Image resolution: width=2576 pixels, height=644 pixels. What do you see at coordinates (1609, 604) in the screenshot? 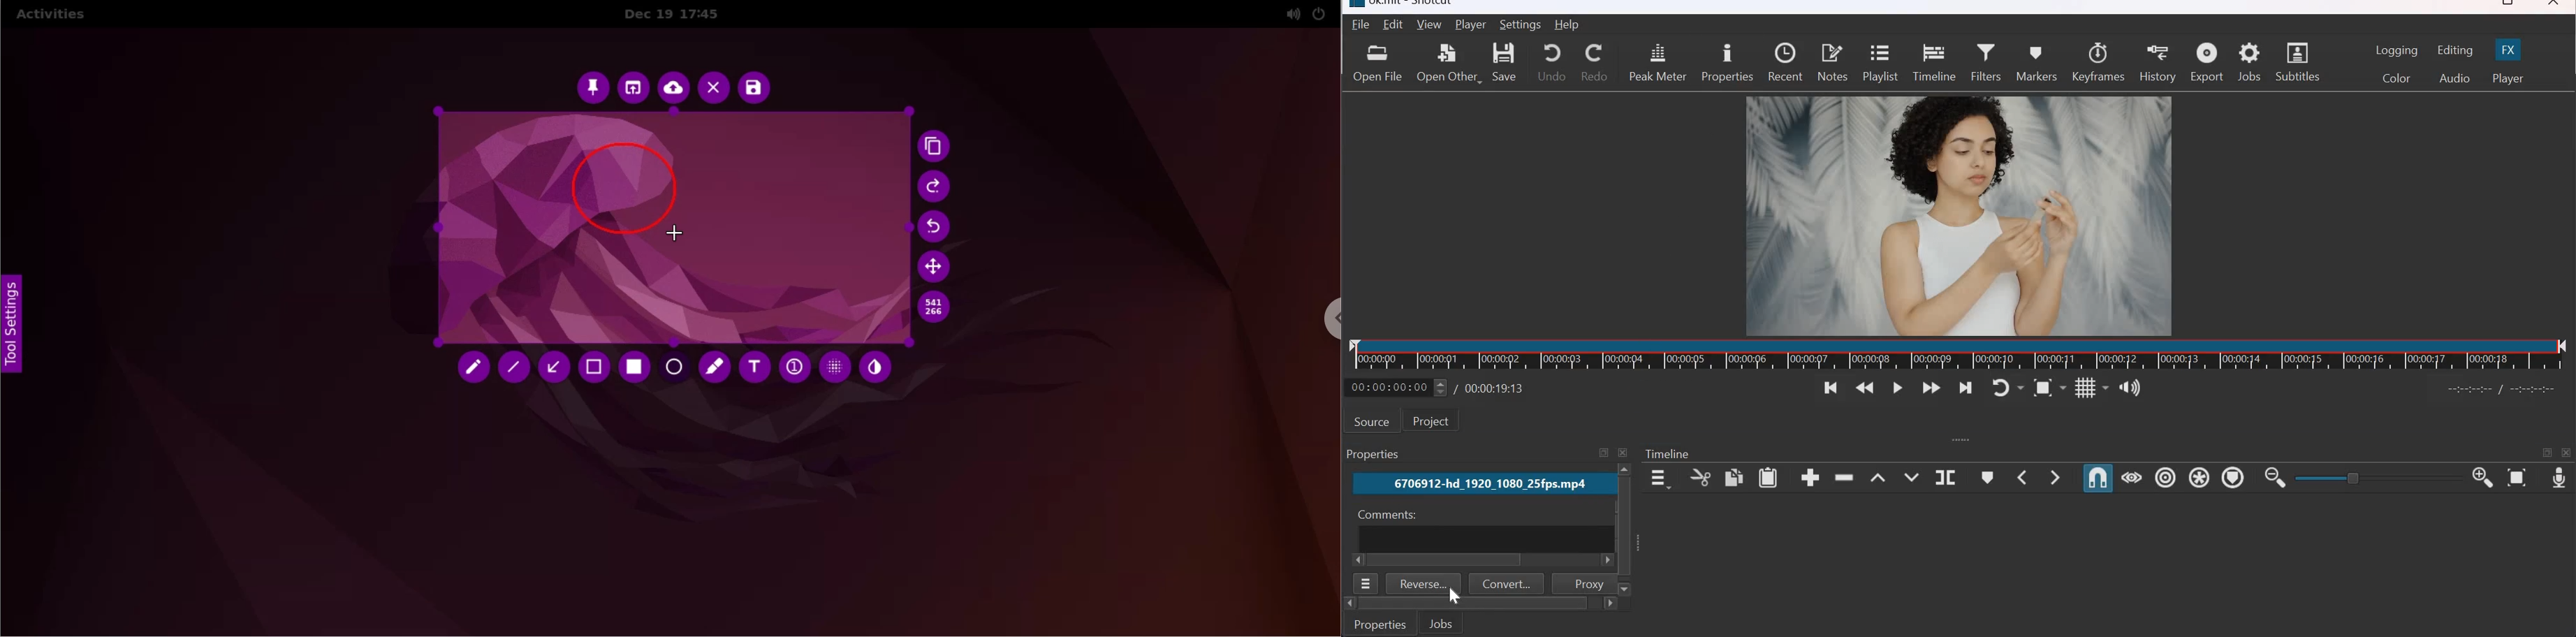
I see `scroll right` at bounding box center [1609, 604].